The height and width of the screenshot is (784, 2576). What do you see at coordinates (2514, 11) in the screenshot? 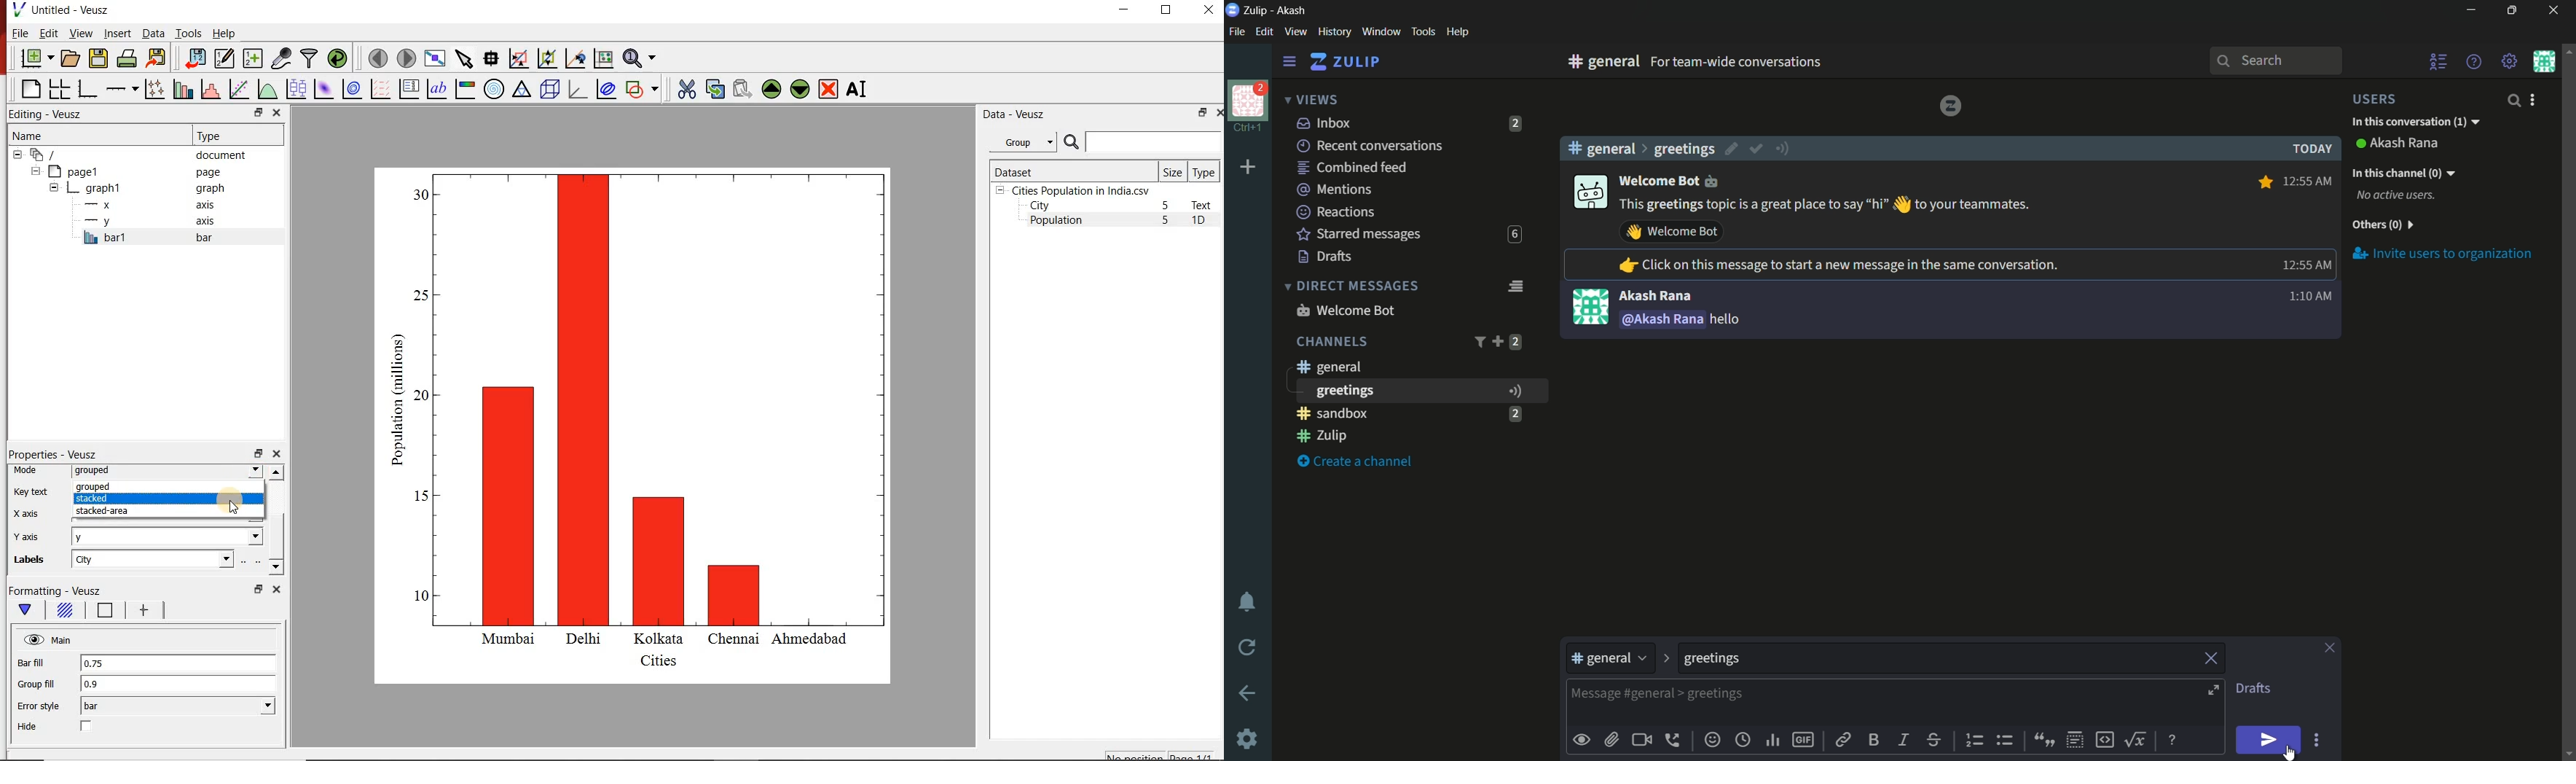
I see `maximize or restore` at bounding box center [2514, 11].